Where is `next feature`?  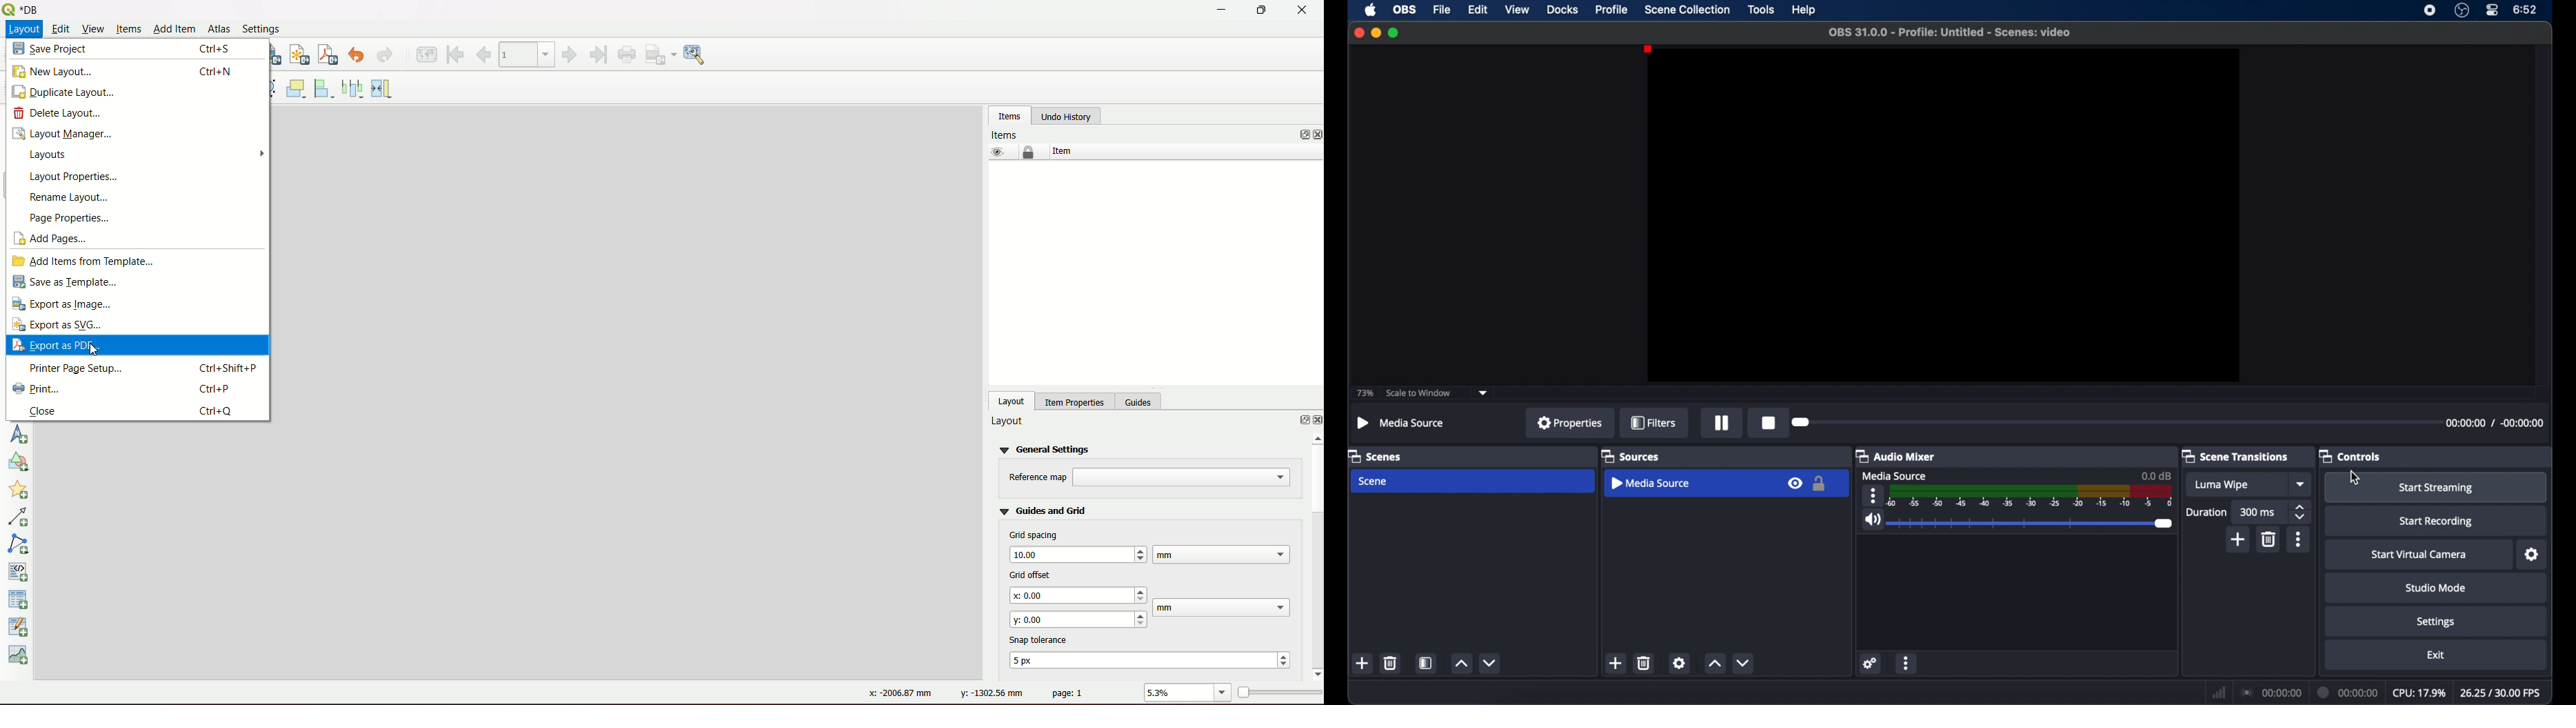
next feature is located at coordinates (570, 55).